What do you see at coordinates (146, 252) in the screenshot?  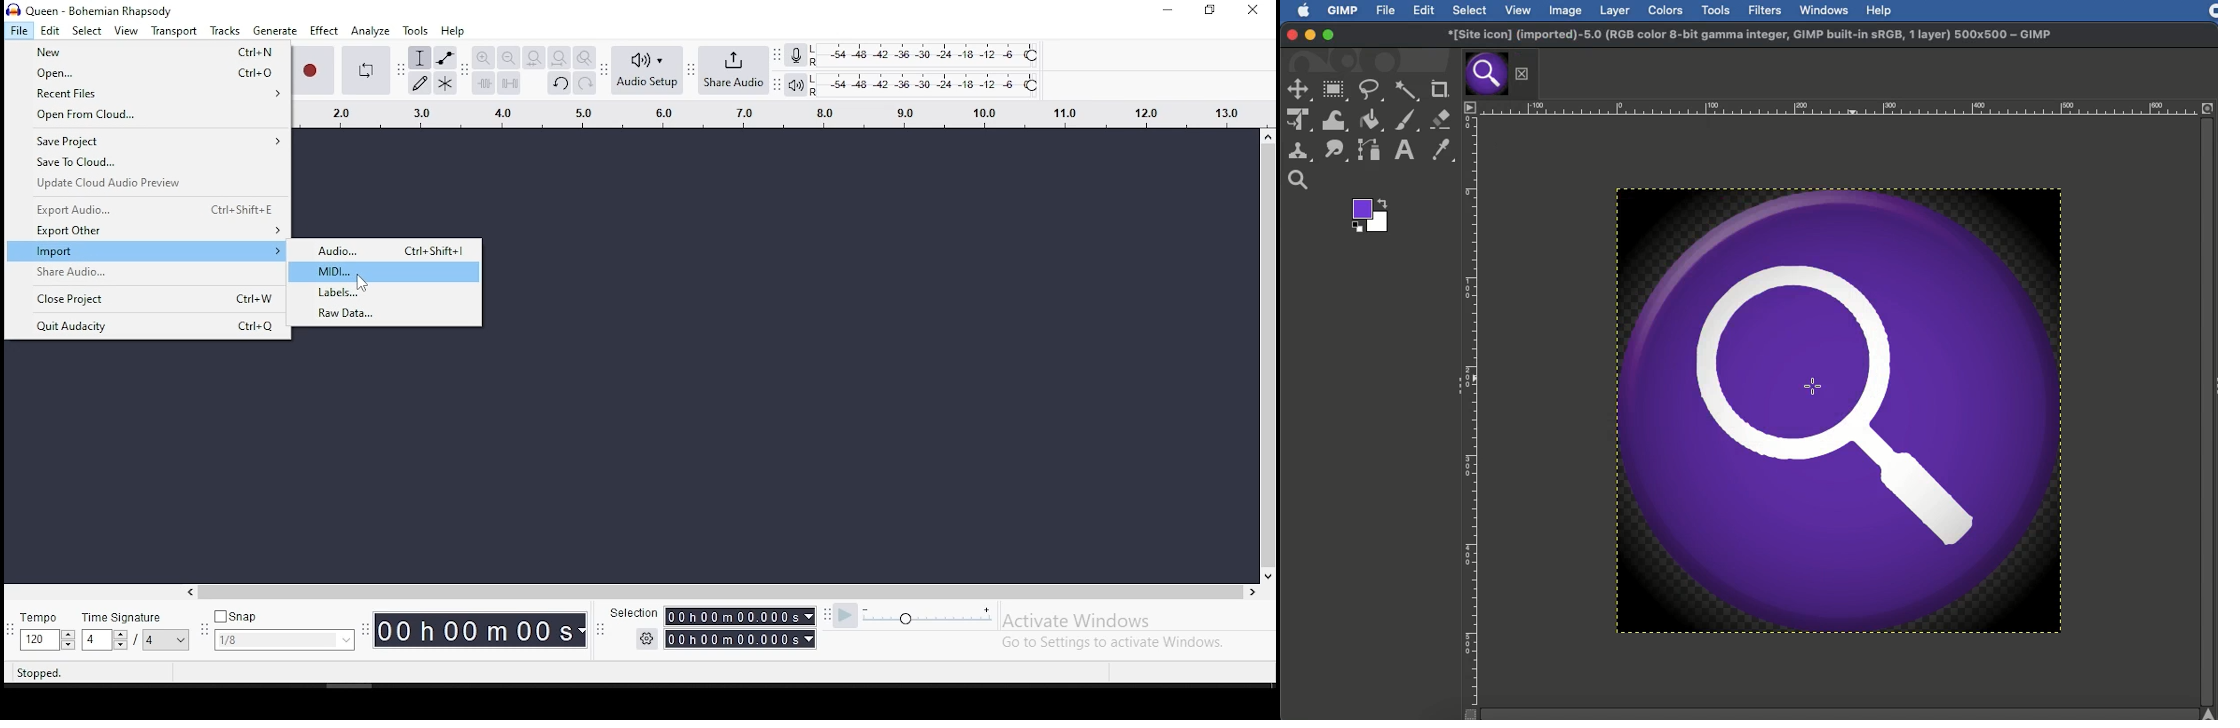 I see `import` at bounding box center [146, 252].